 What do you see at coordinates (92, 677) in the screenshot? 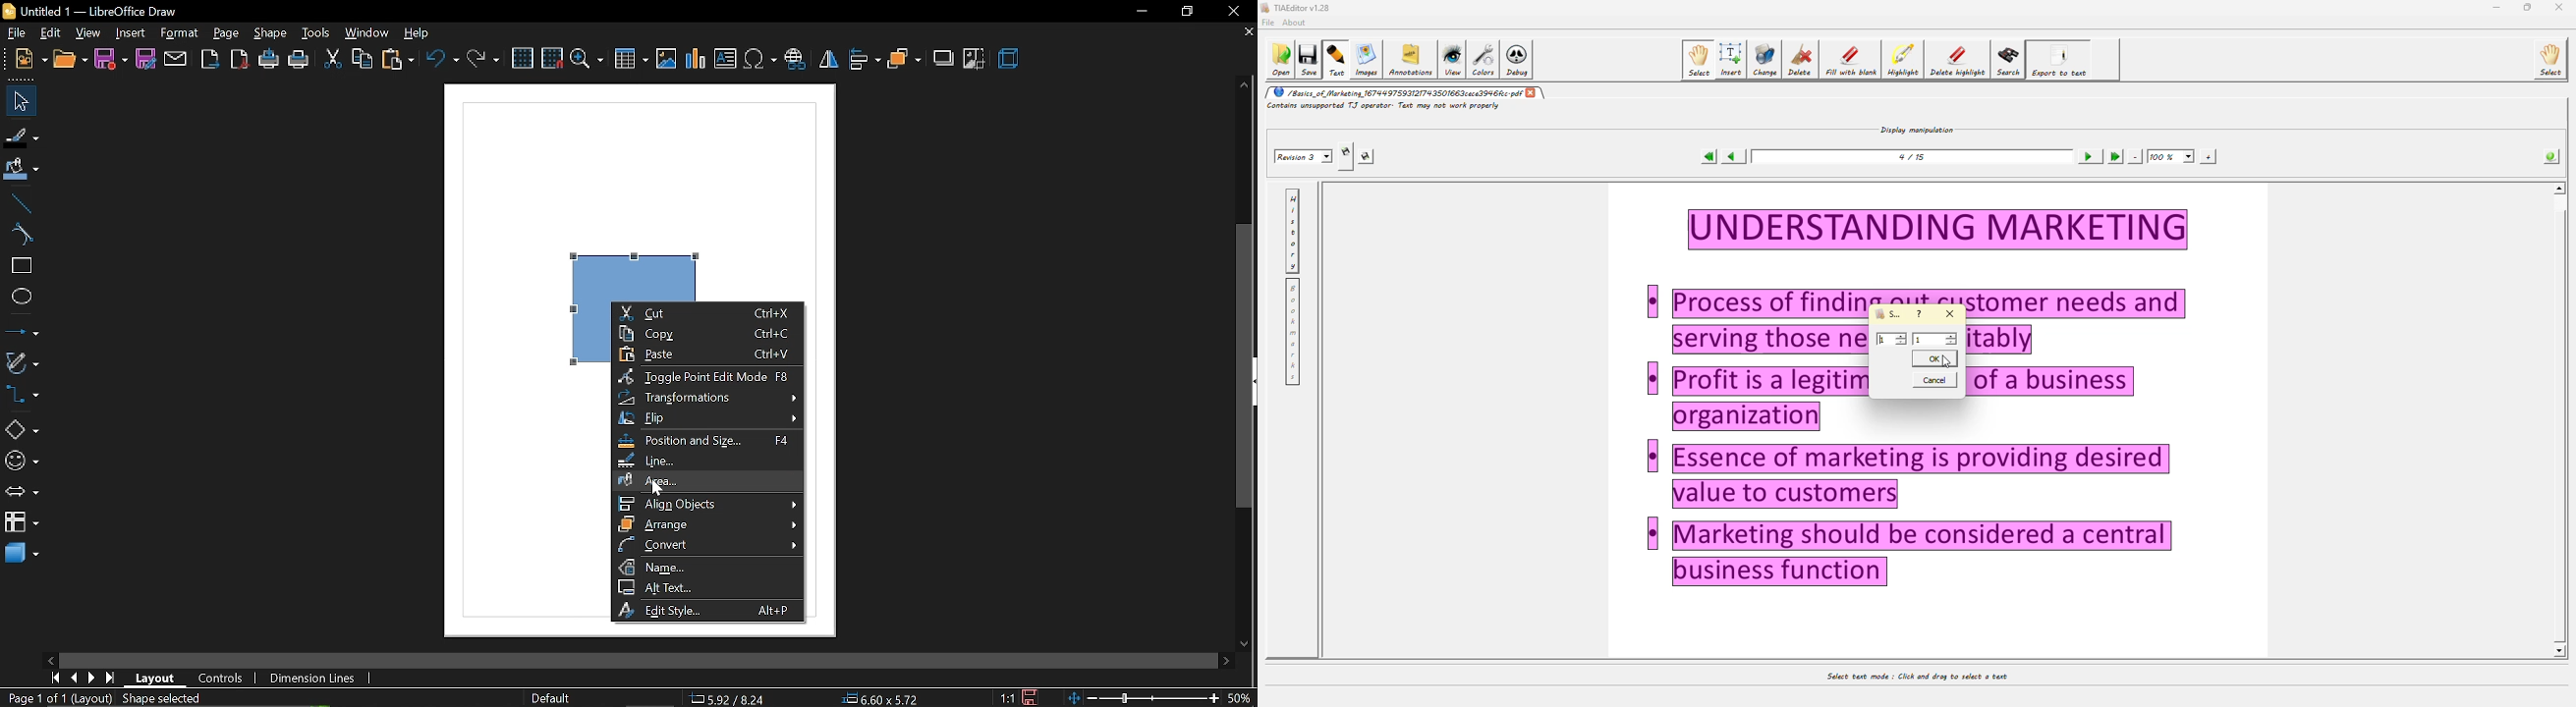
I see `next page` at bounding box center [92, 677].